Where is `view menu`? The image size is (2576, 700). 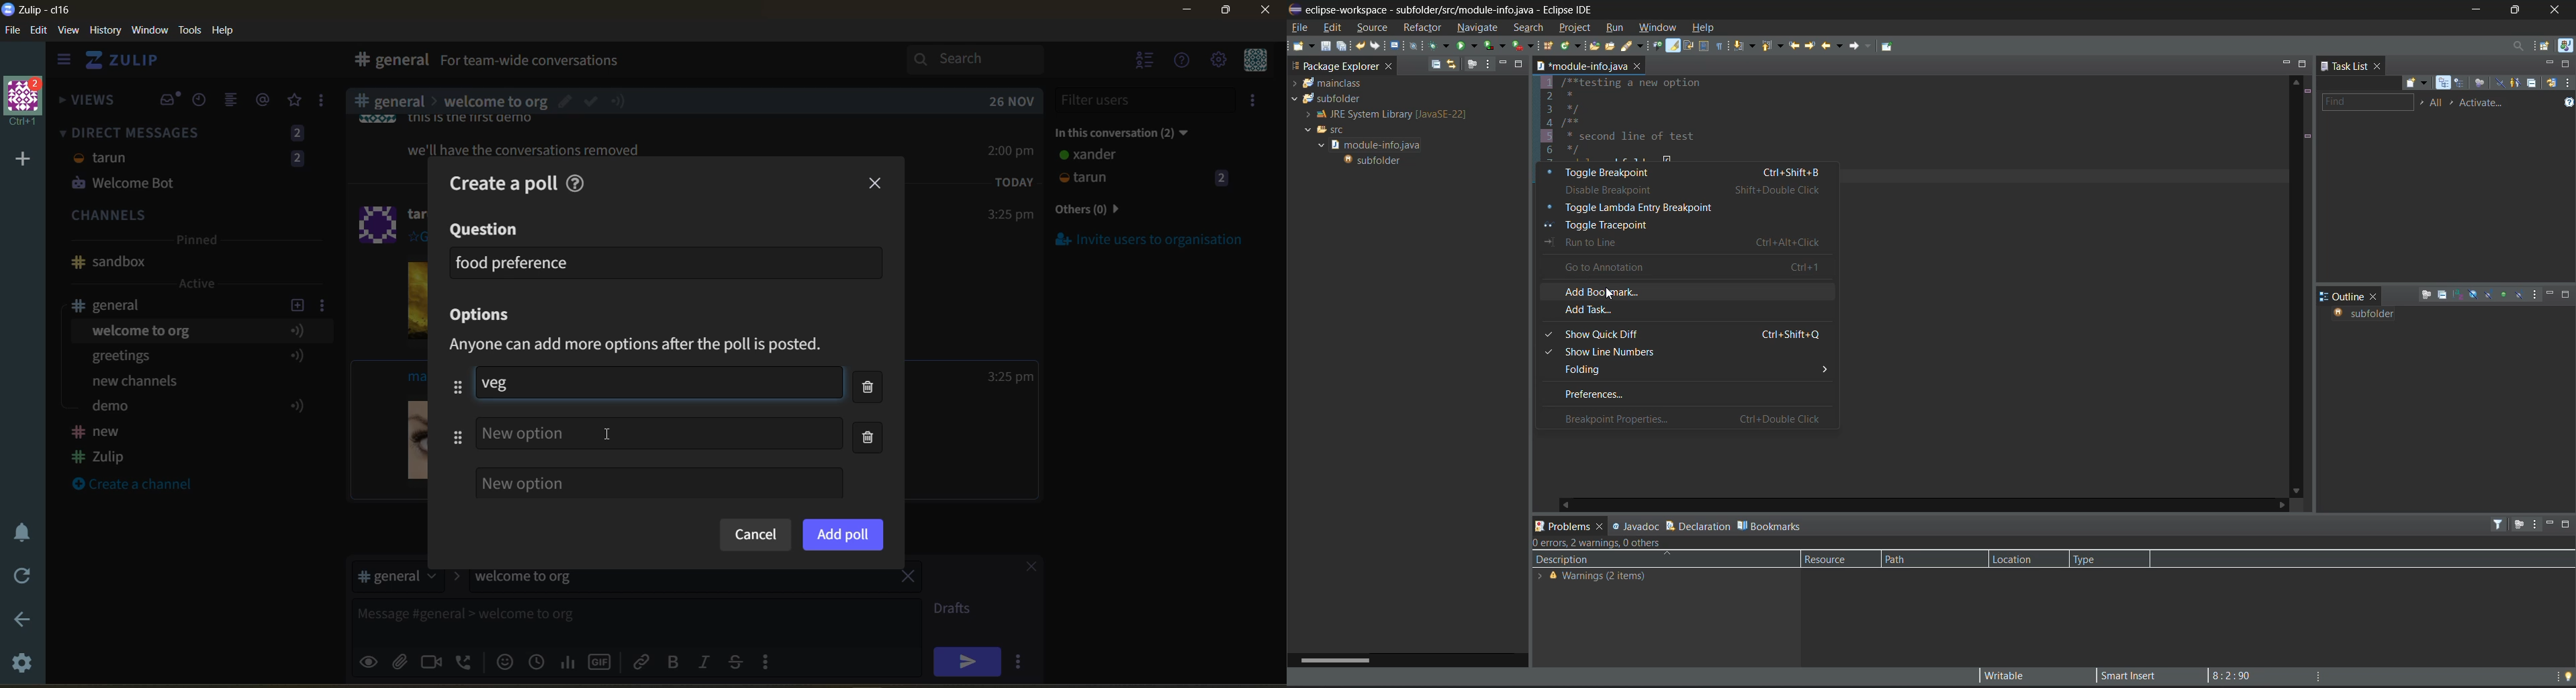
view menu is located at coordinates (2534, 525).